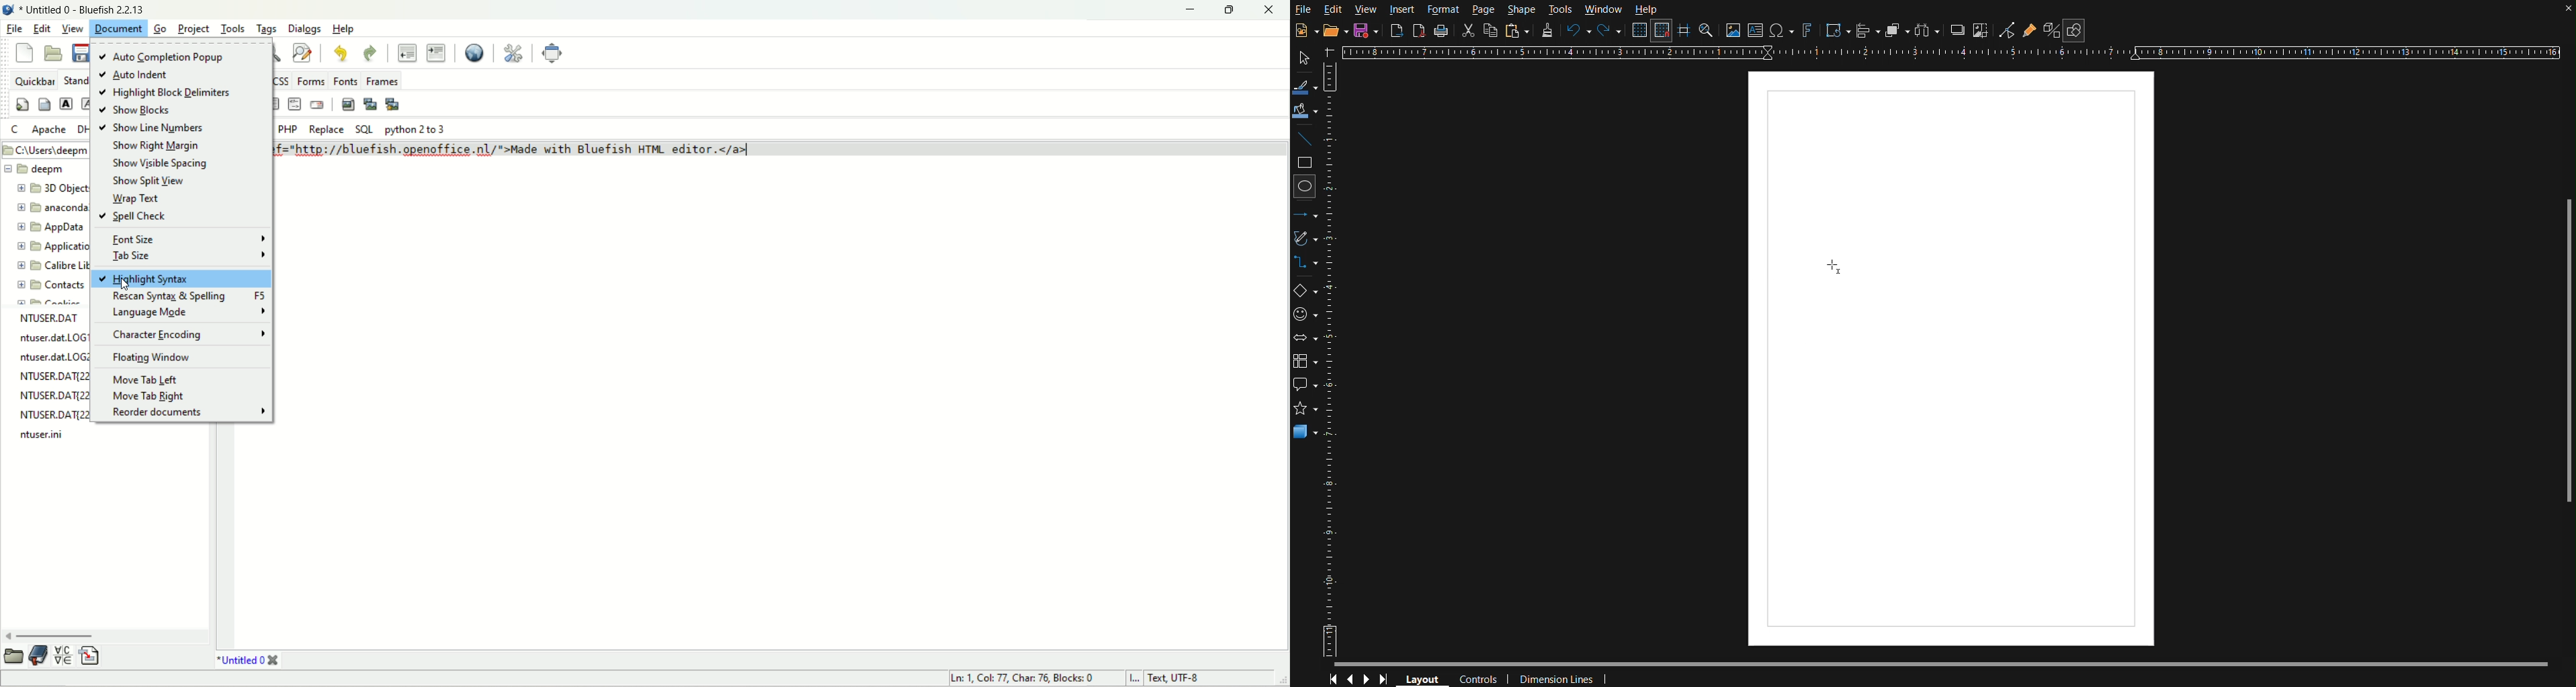 The height and width of the screenshot is (700, 2576). I want to click on tools, so click(232, 28).